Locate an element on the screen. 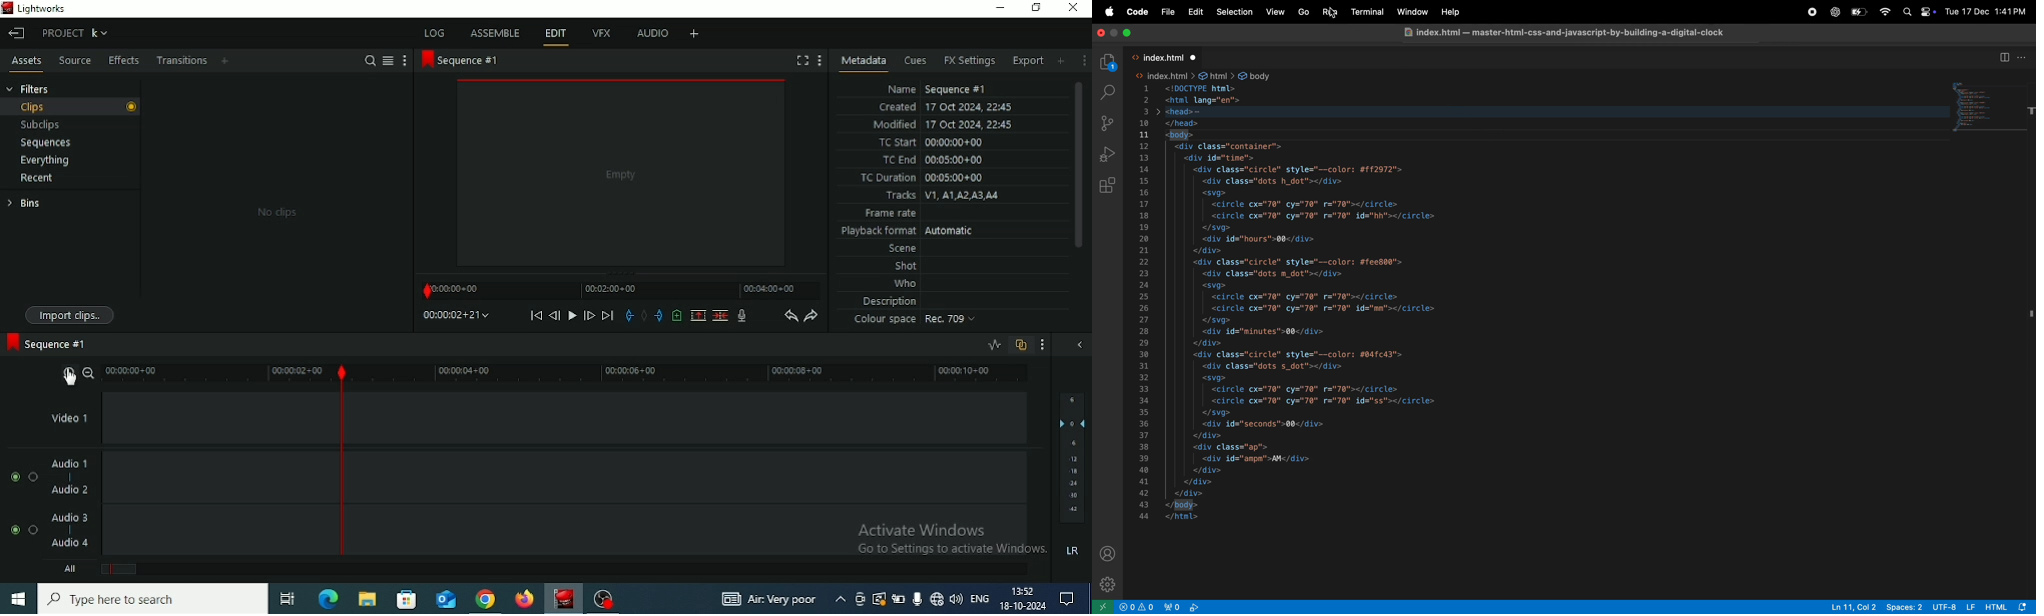  Lightworks is located at coordinates (42, 8).